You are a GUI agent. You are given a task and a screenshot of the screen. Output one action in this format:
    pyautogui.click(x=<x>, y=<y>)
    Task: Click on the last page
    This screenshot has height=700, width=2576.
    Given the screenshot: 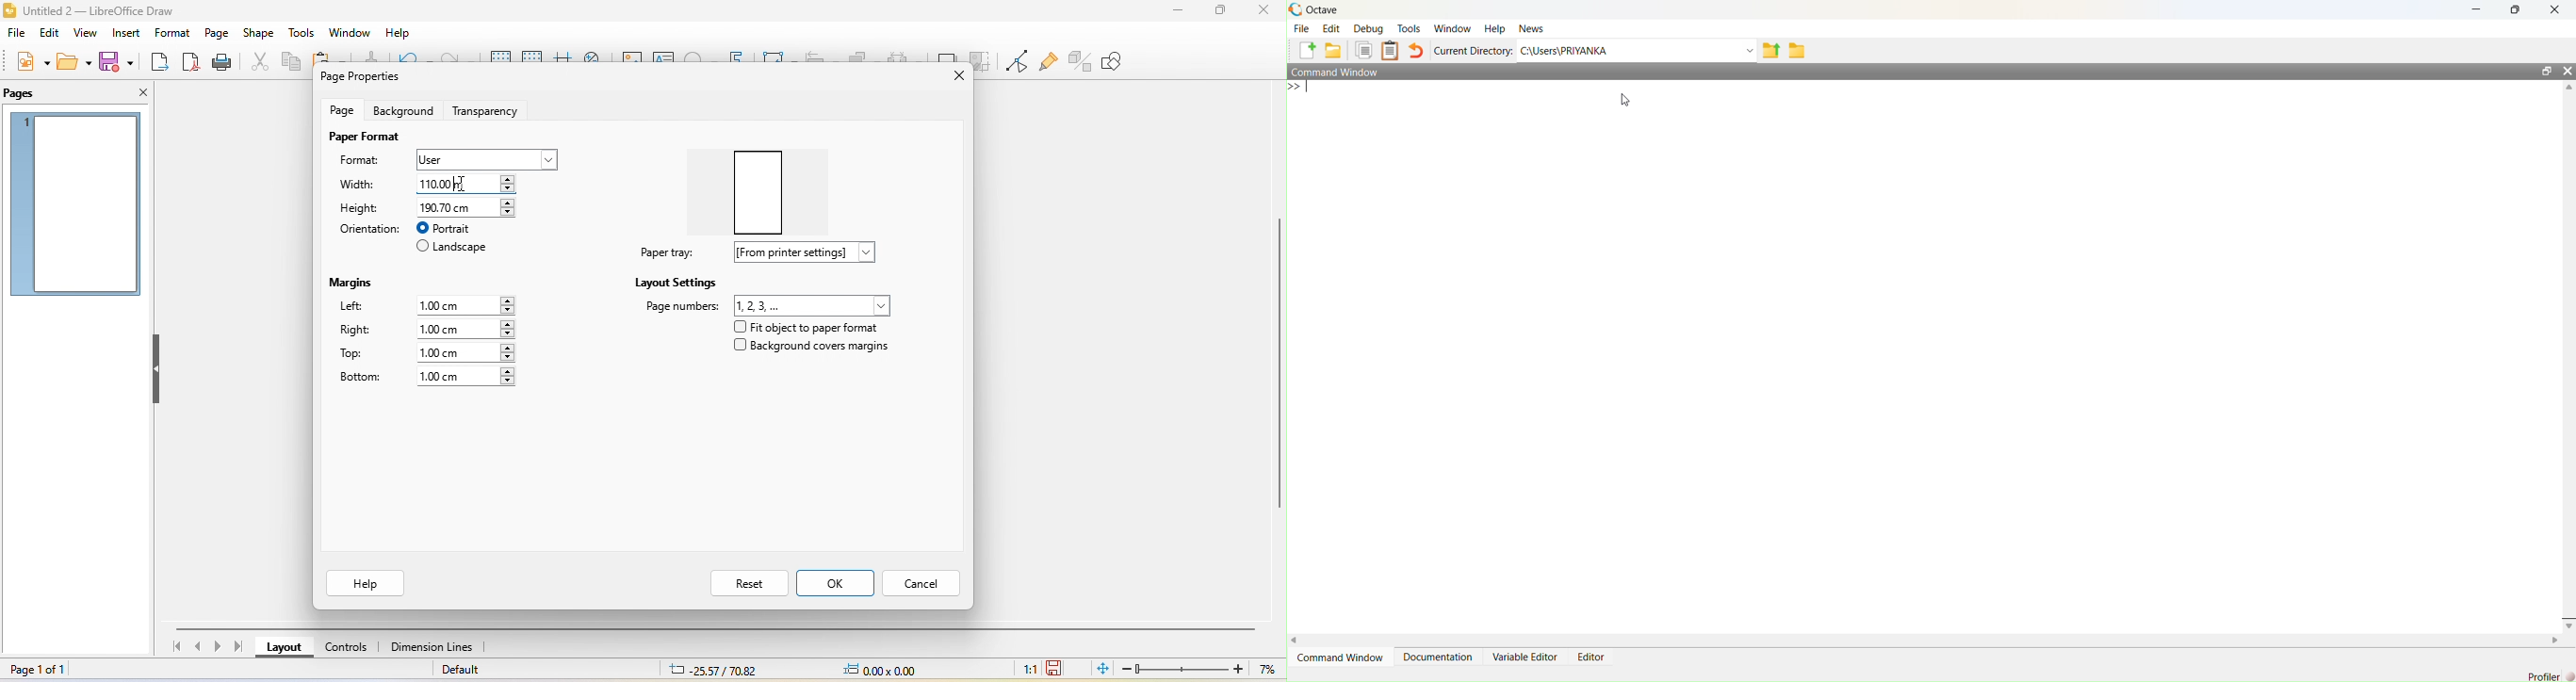 What is the action you would take?
    pyautogui.click(x=242, y=646)
    